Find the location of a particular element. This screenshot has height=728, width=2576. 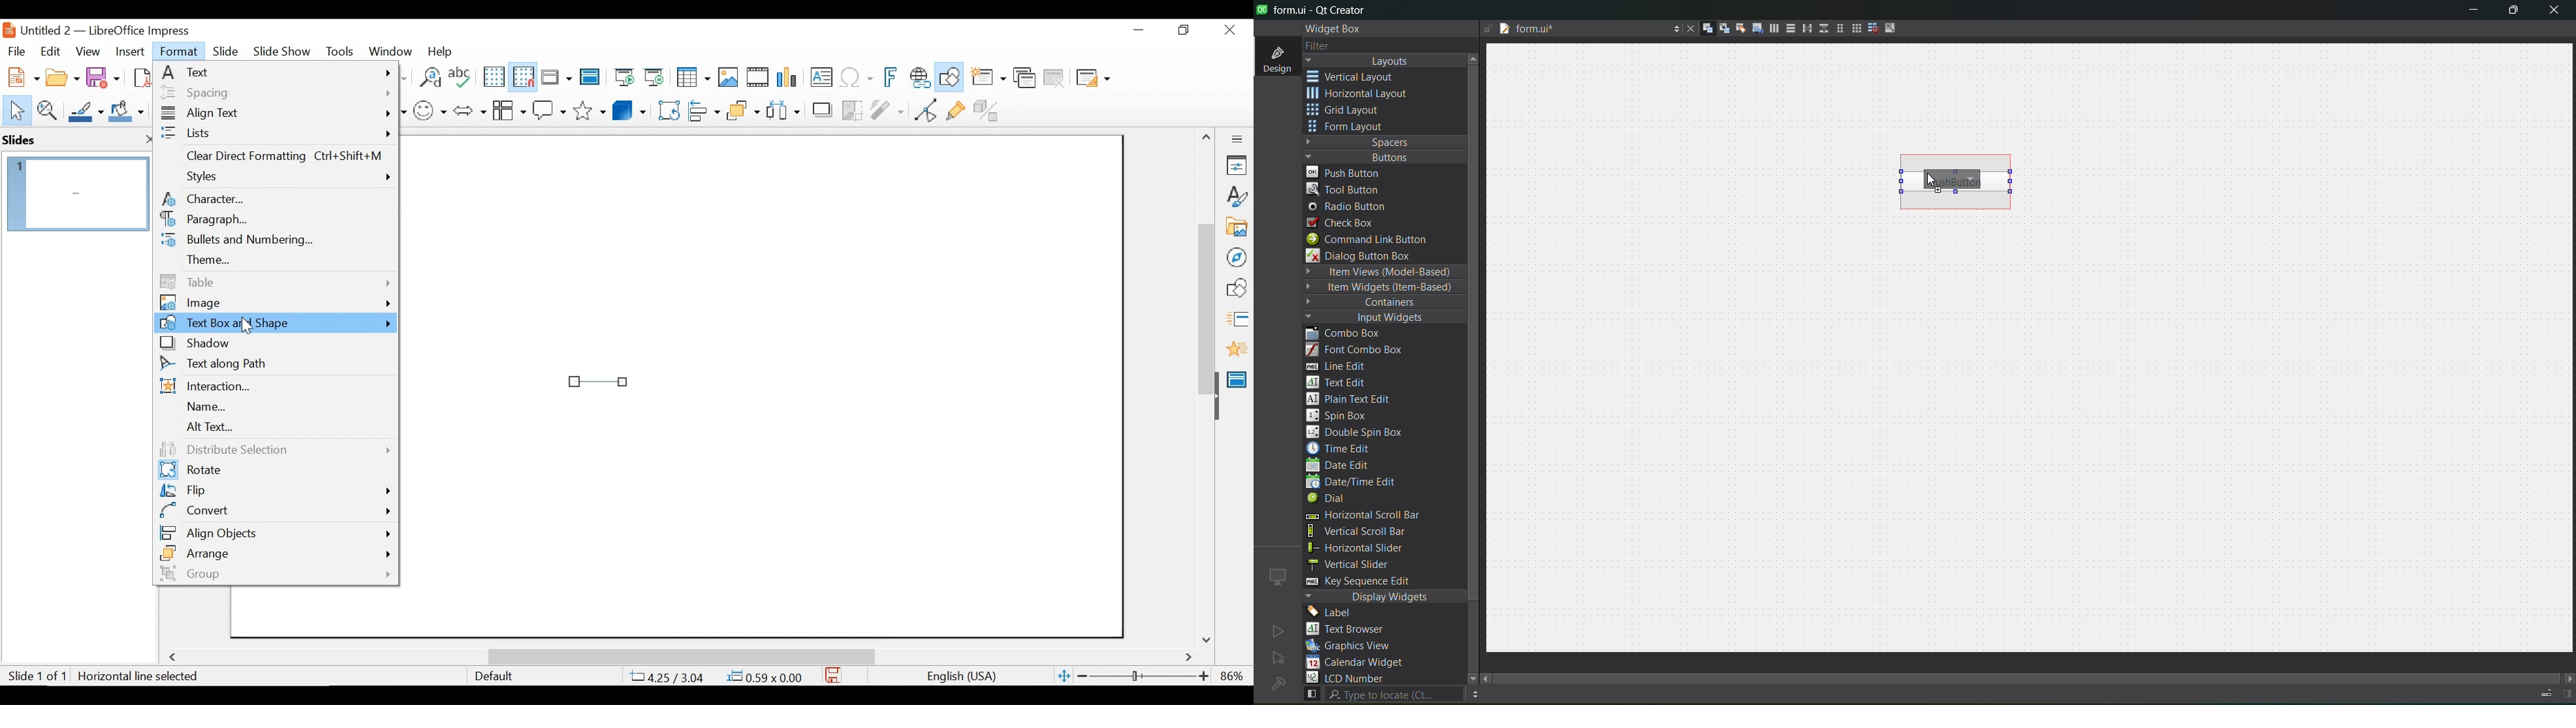

layout in a form is located at coordinates (1836, 28).